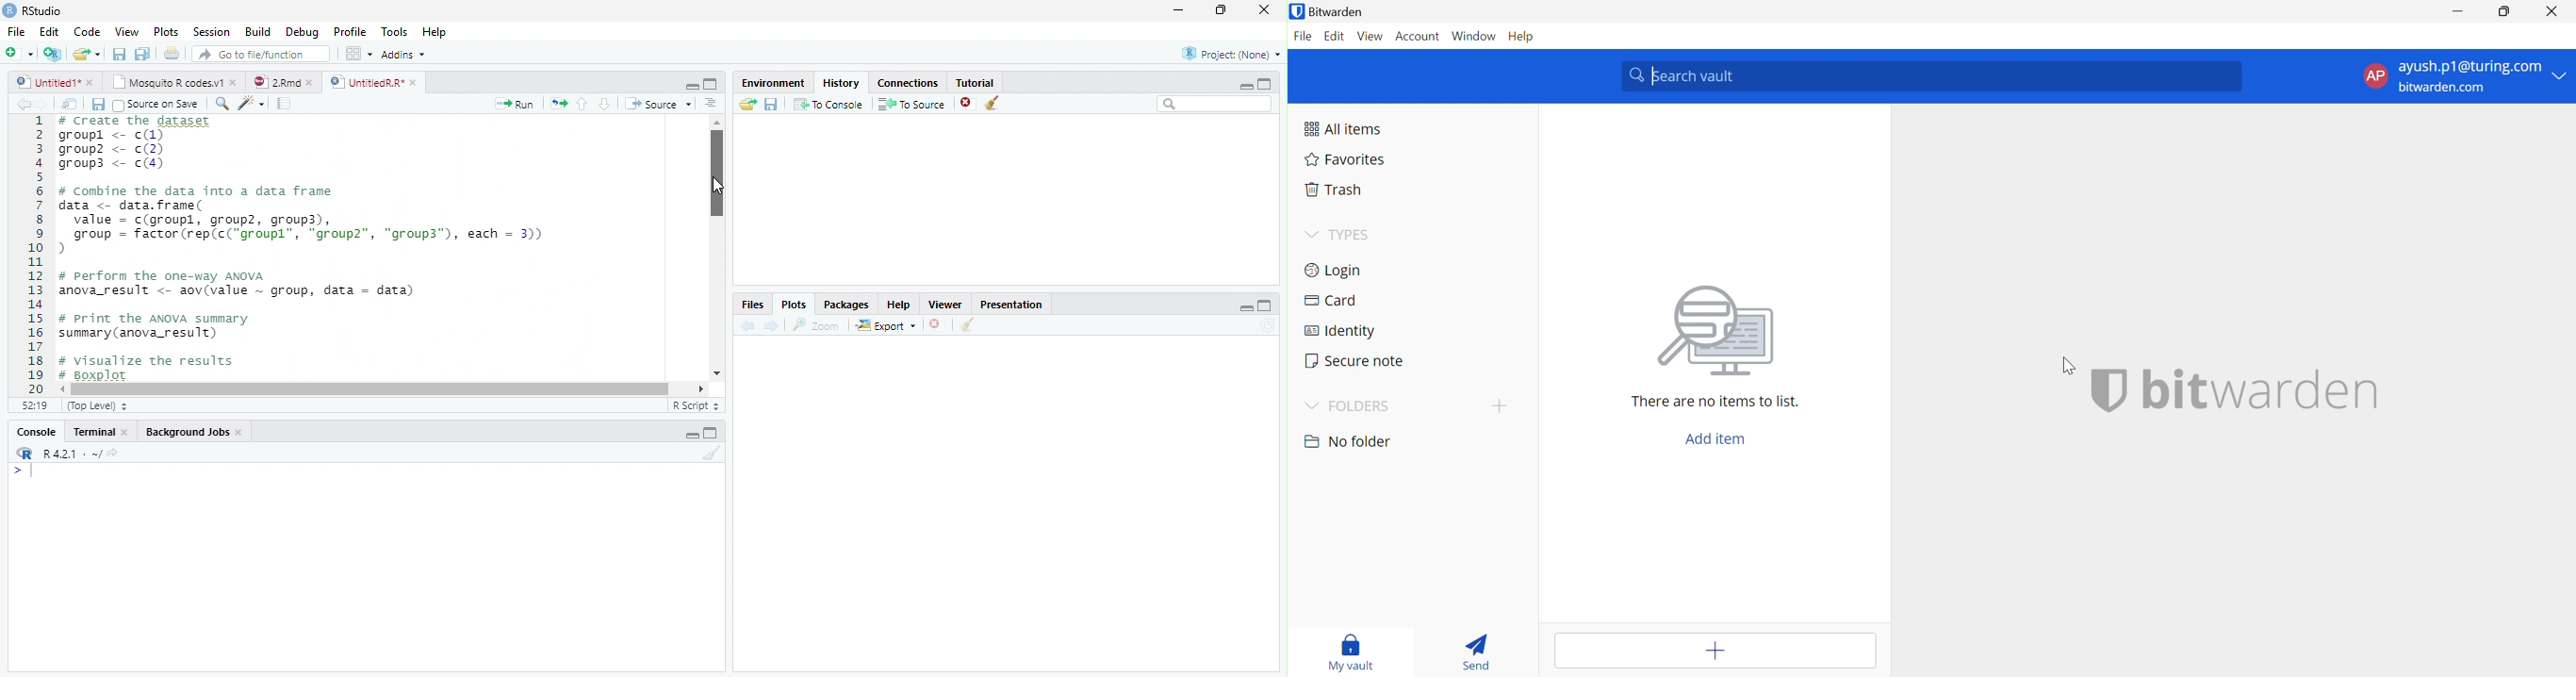 The image size is (2576, 700). What do you see at coordinates (396, 31) in the screenshot?
I see `Tools` at bounding box center [396, 31].